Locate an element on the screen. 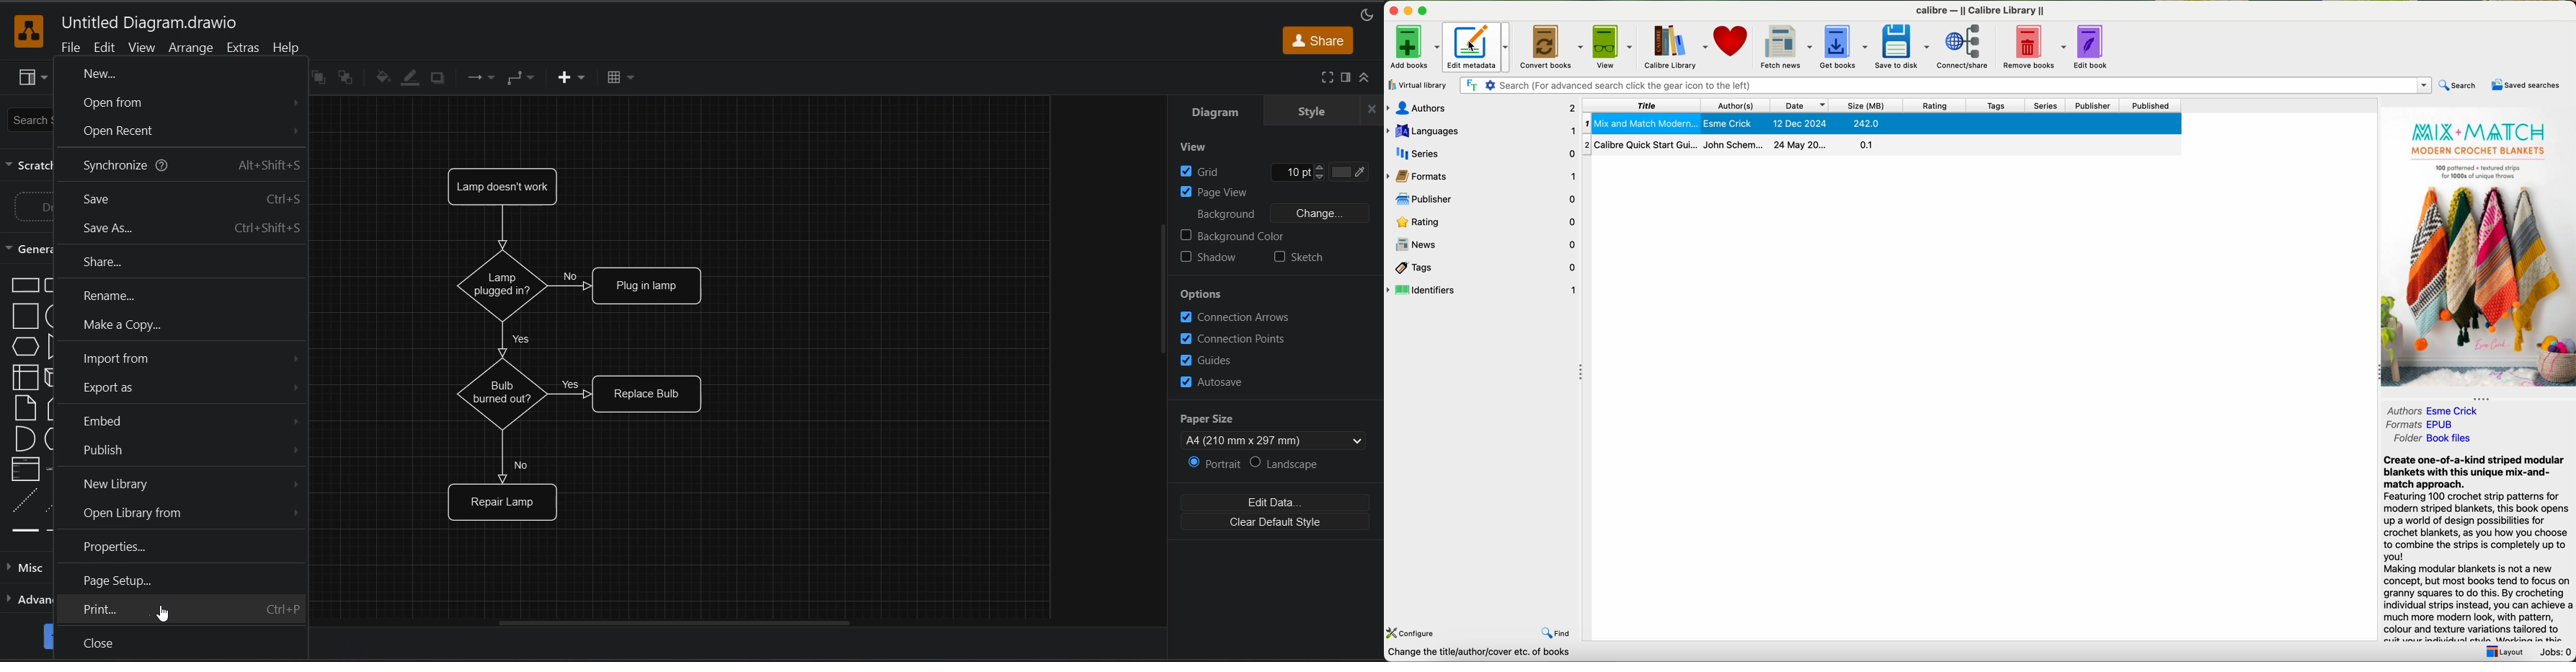 This screenshot has height=672, width=2576. connection arrows is located at coordinates (1250, 315).